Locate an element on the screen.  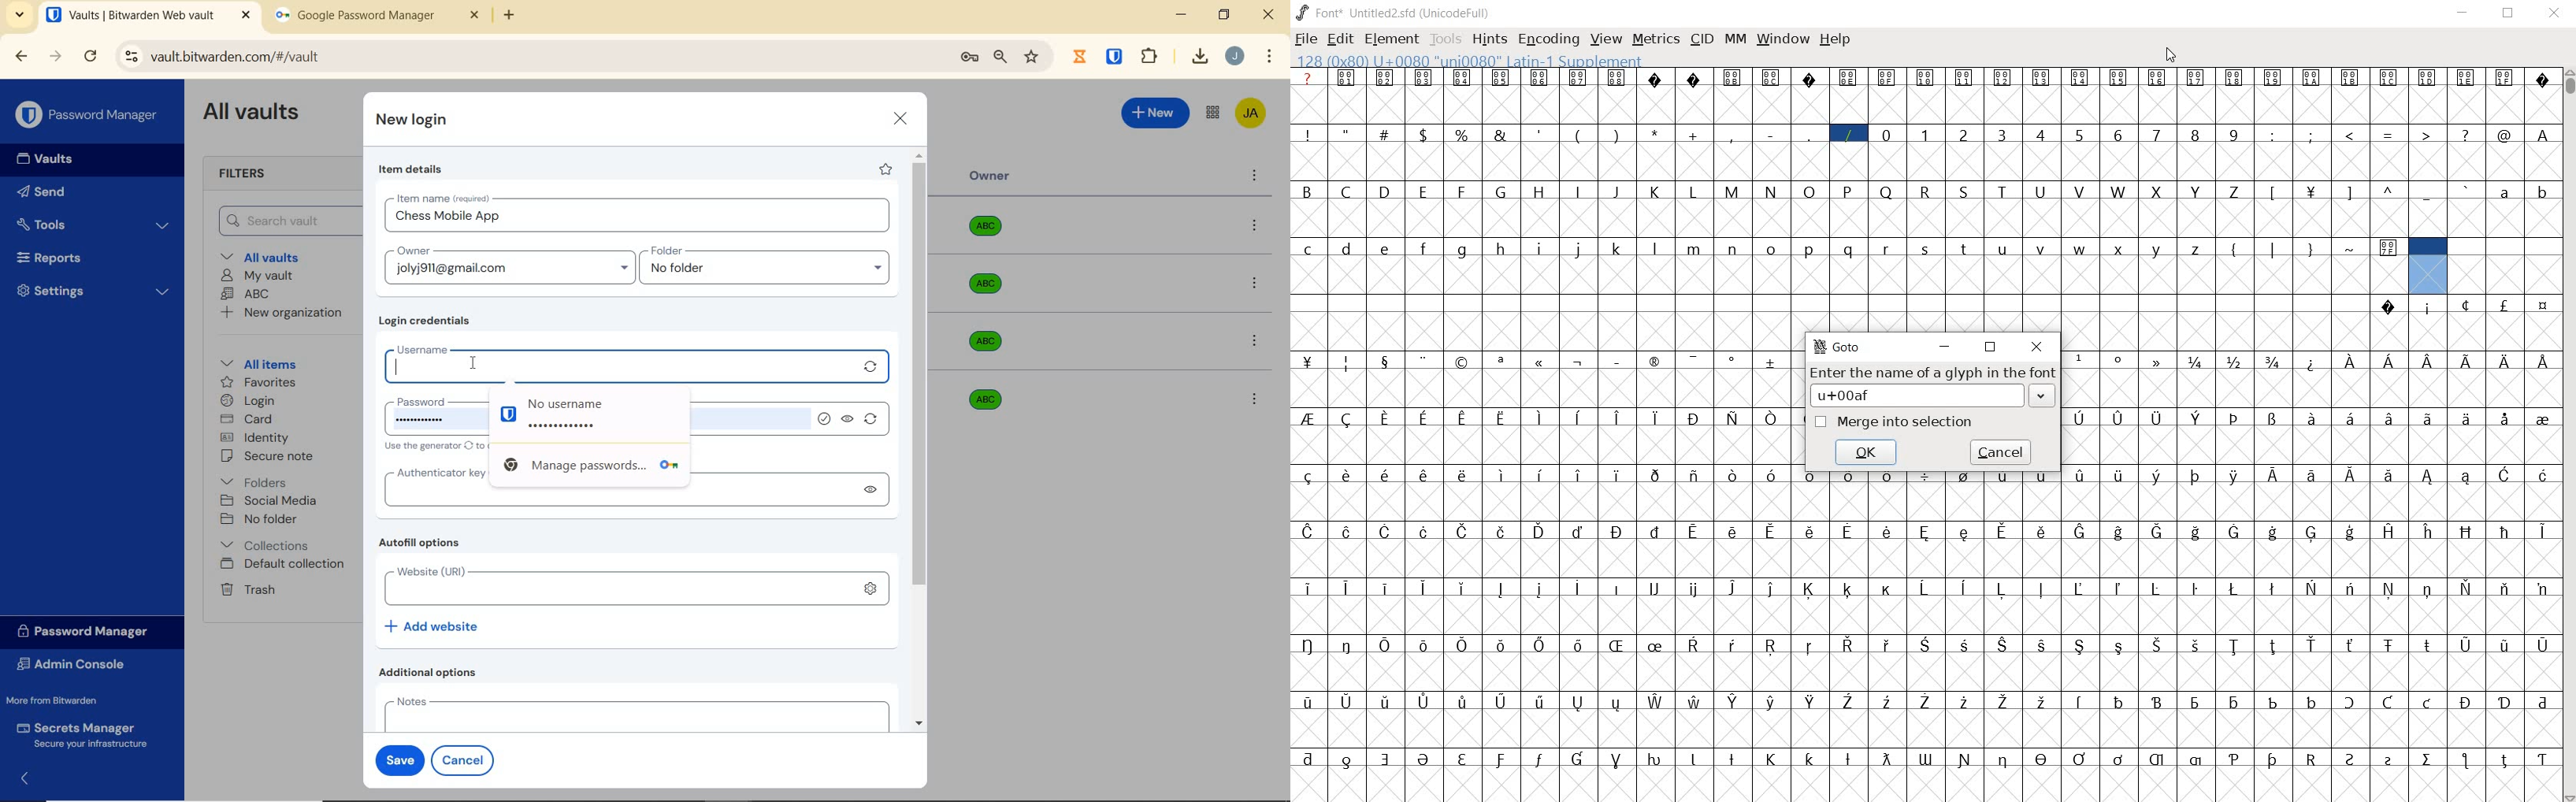
Symbol is located at coordinates (2273, 79).